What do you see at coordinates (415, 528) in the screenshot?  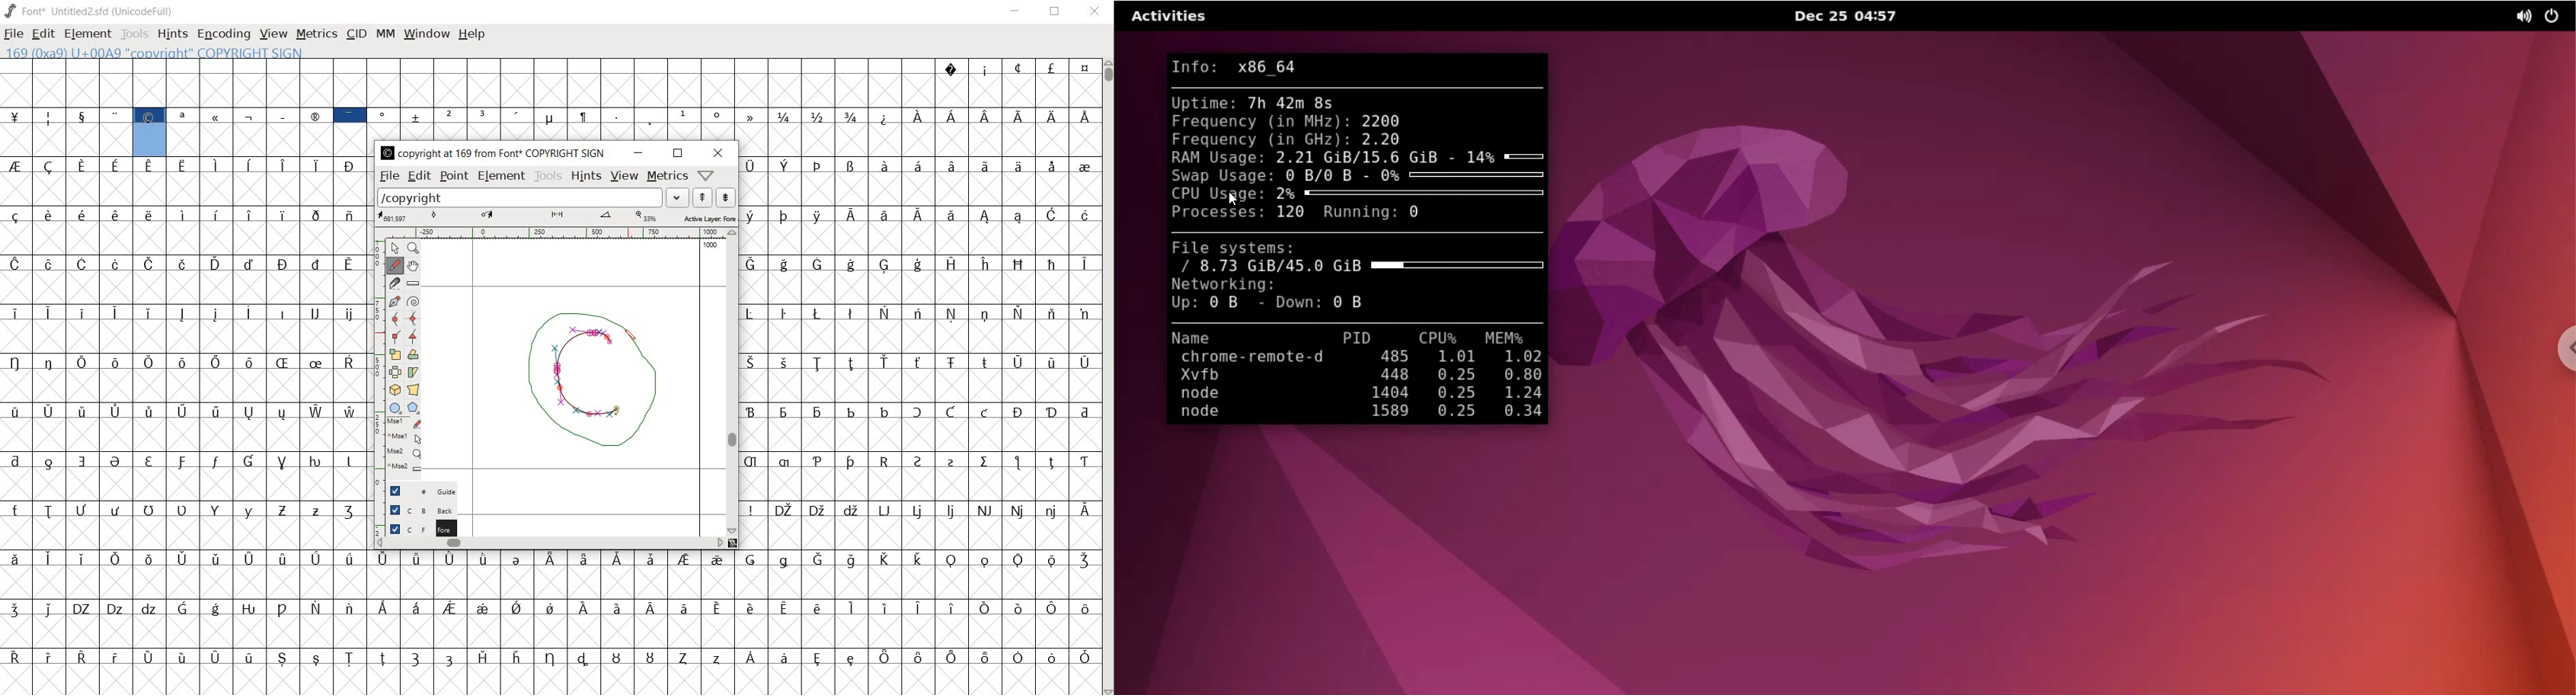 I see `foreground layer` at bounding box center [415, 528].